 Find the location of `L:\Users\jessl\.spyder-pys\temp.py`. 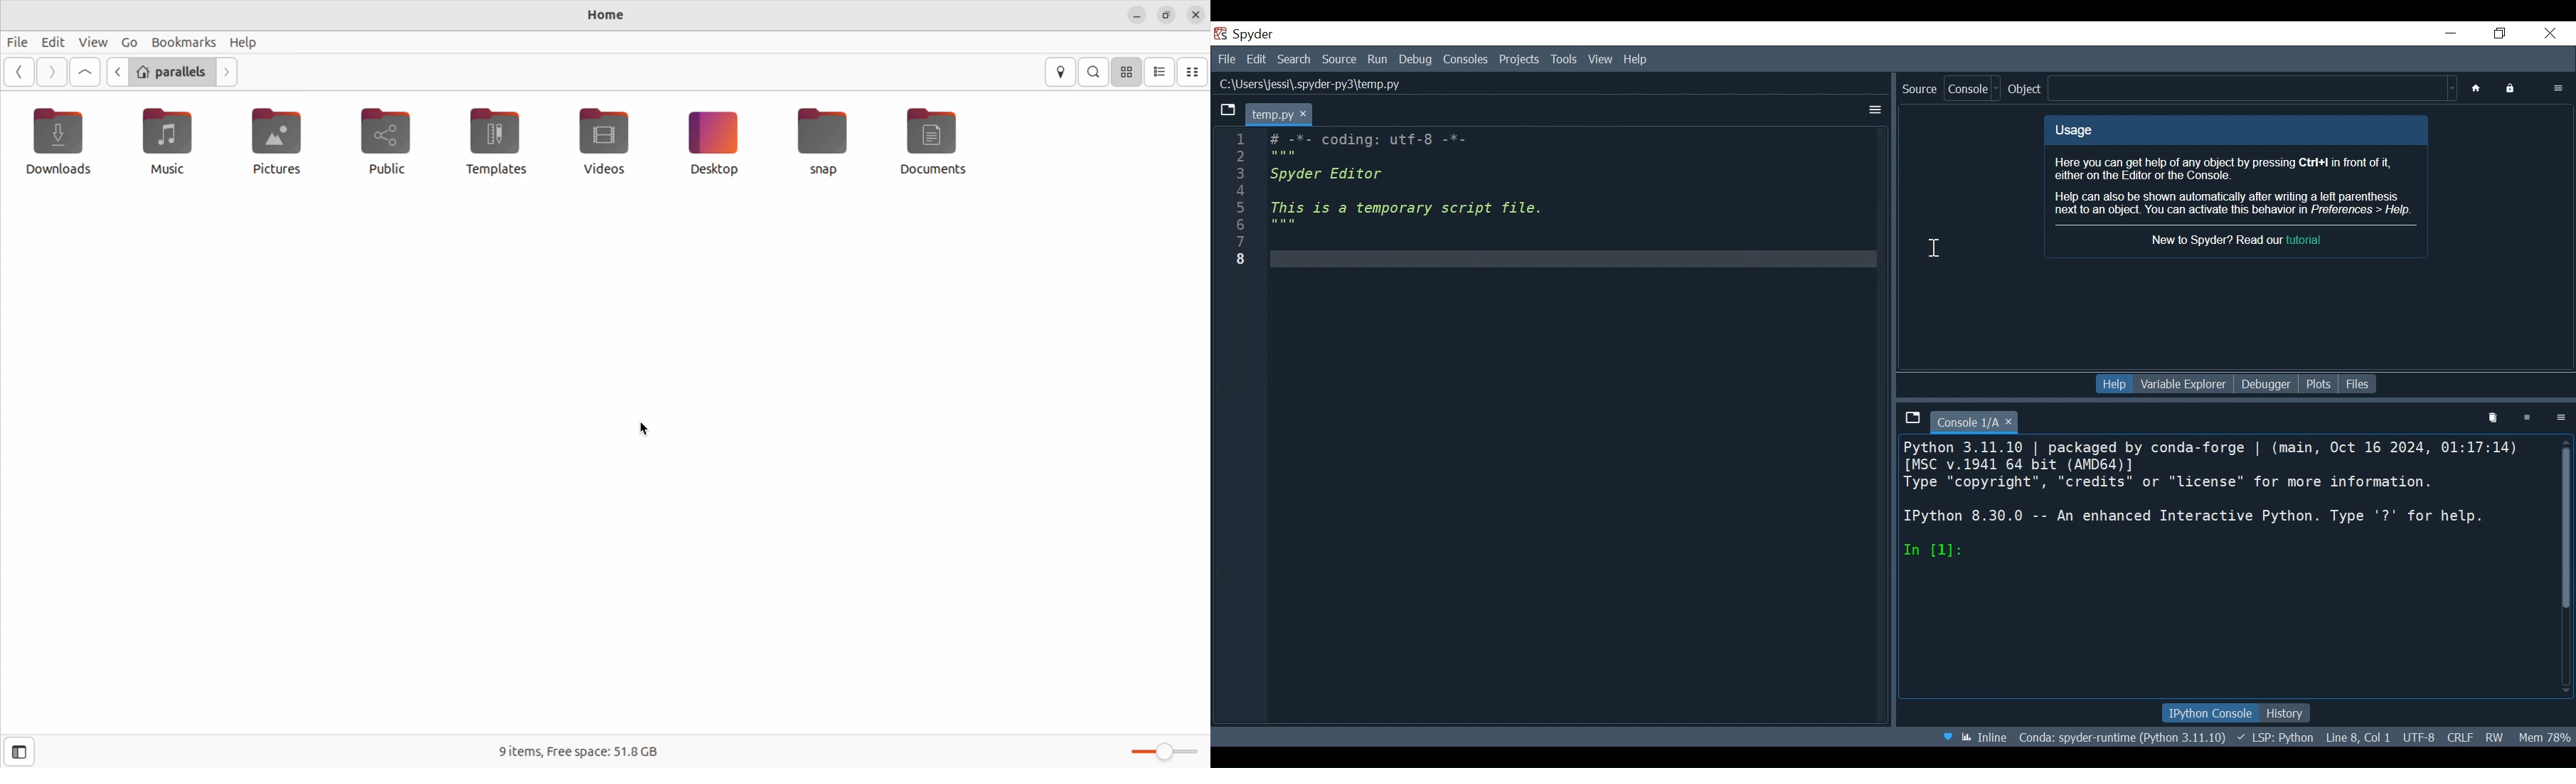

L:\Users\jessl\.spyder-pys\temp.py is located at coordinates (1324, 88).